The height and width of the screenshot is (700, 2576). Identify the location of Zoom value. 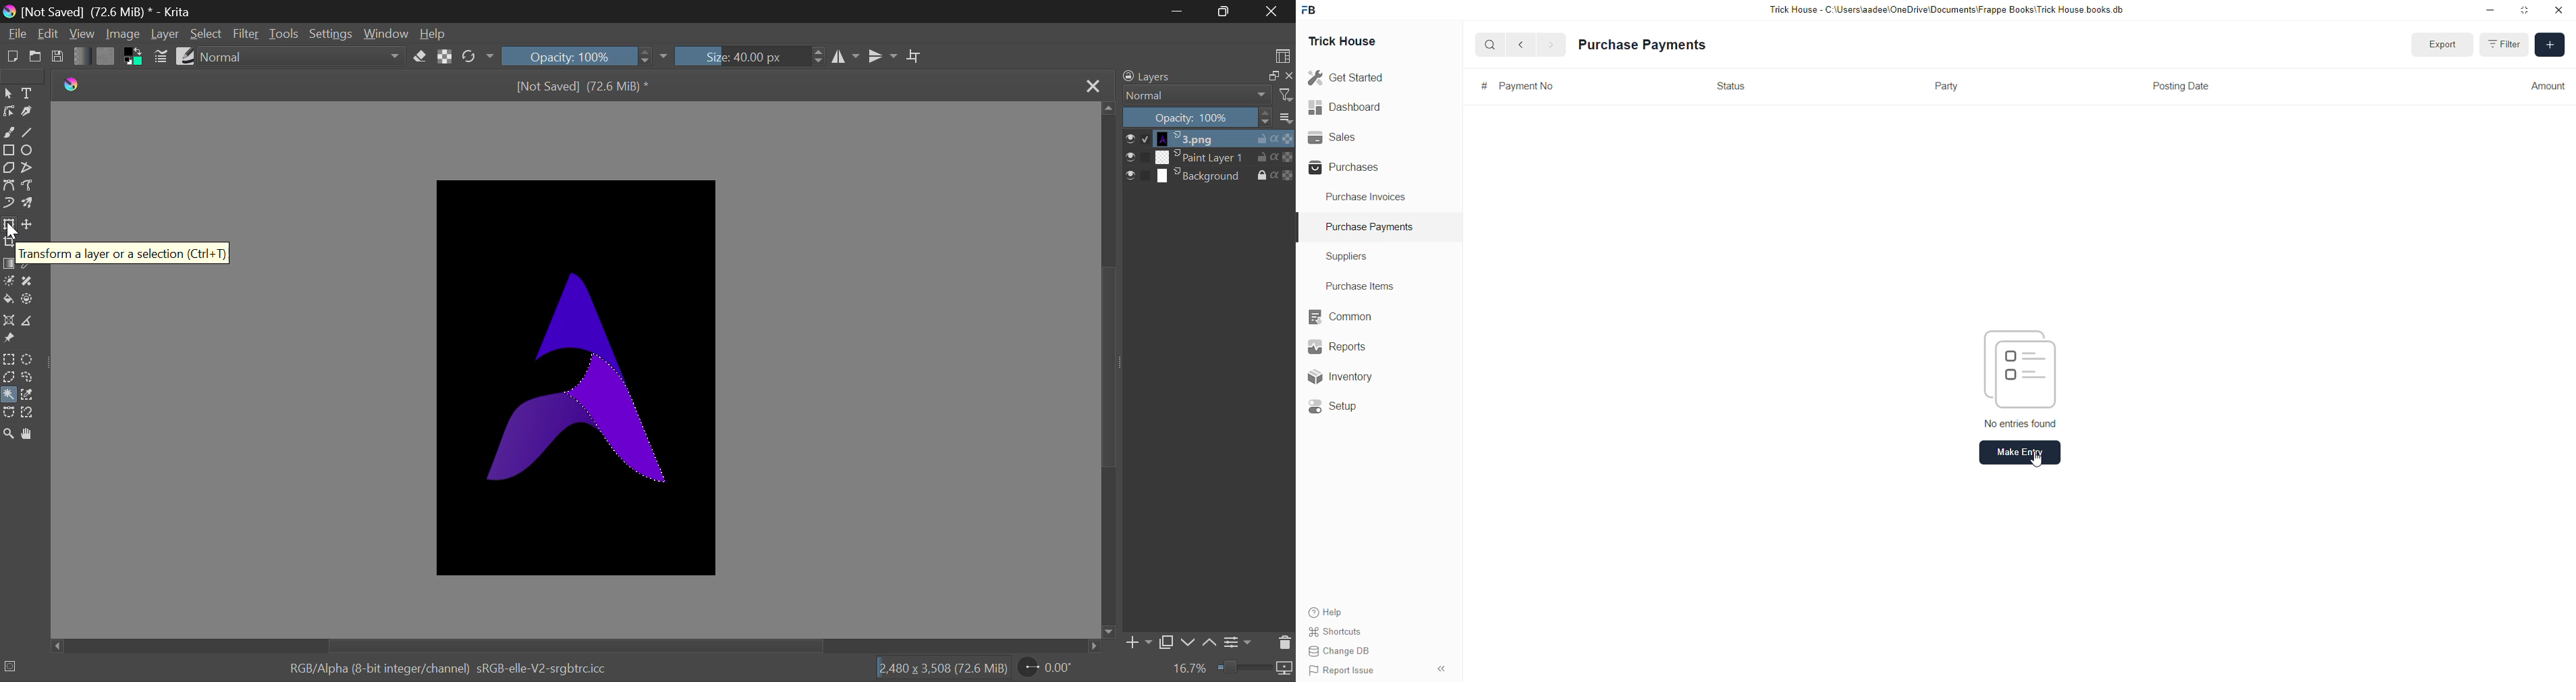
(1190, 668).